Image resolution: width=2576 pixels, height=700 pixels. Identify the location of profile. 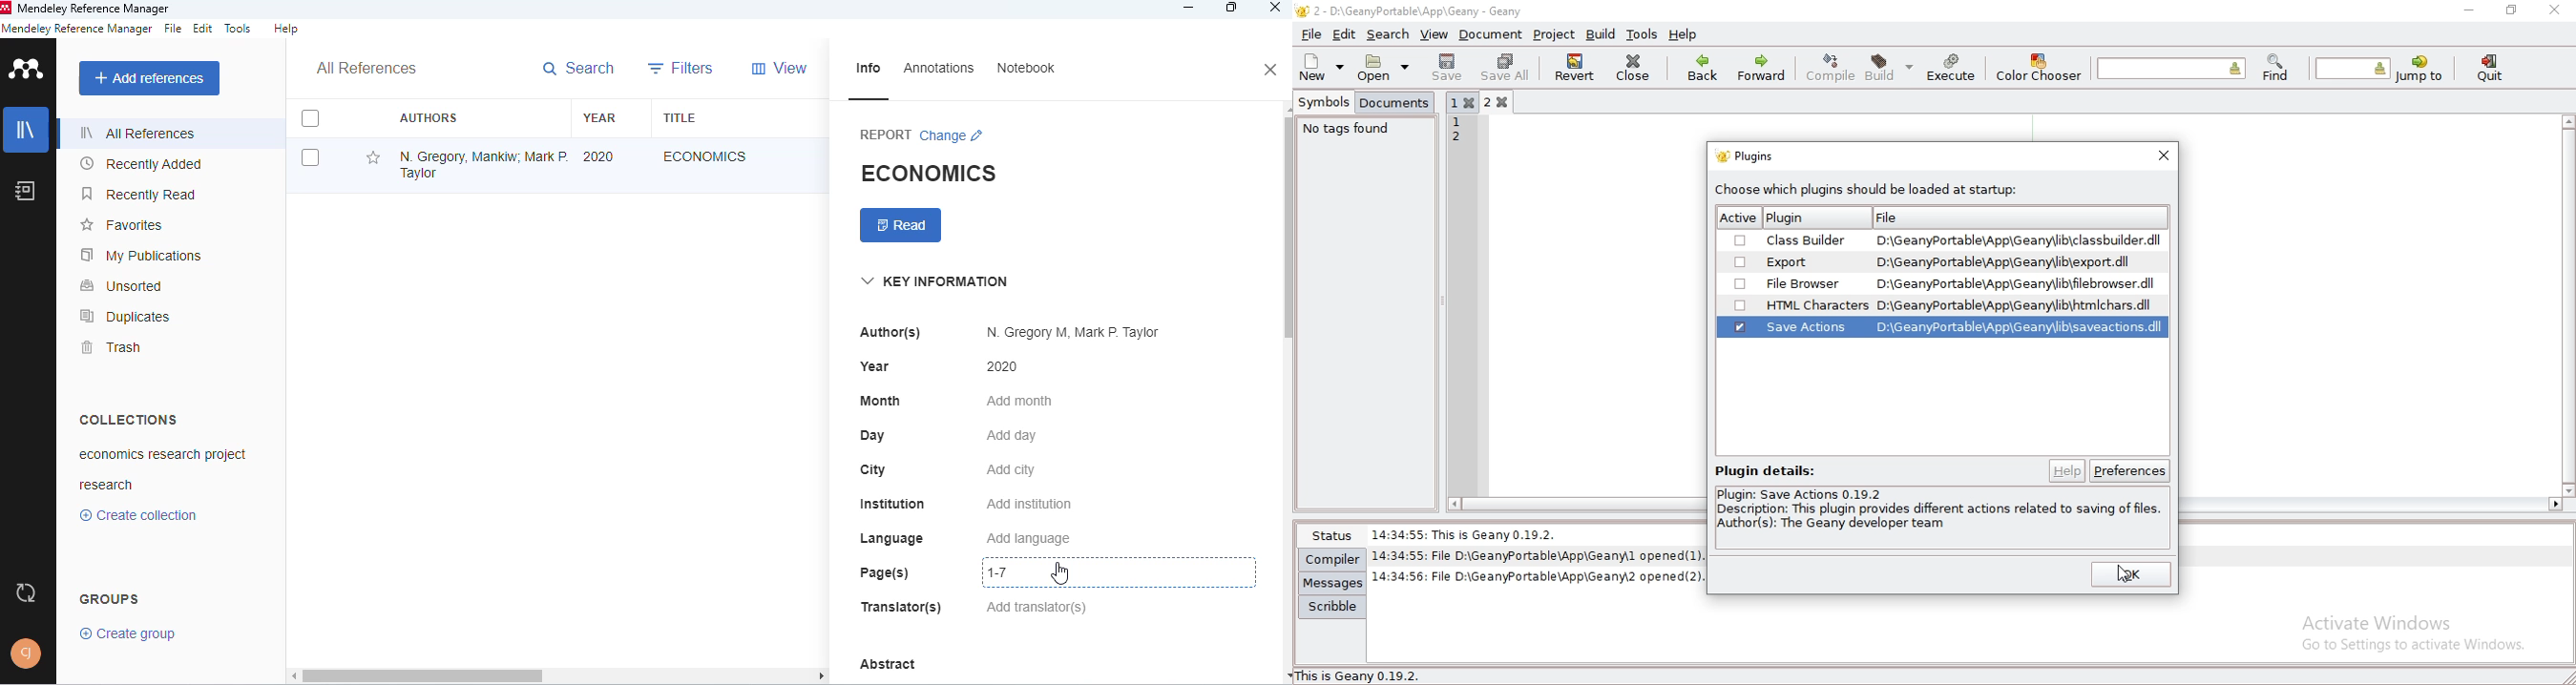
(27, 654).